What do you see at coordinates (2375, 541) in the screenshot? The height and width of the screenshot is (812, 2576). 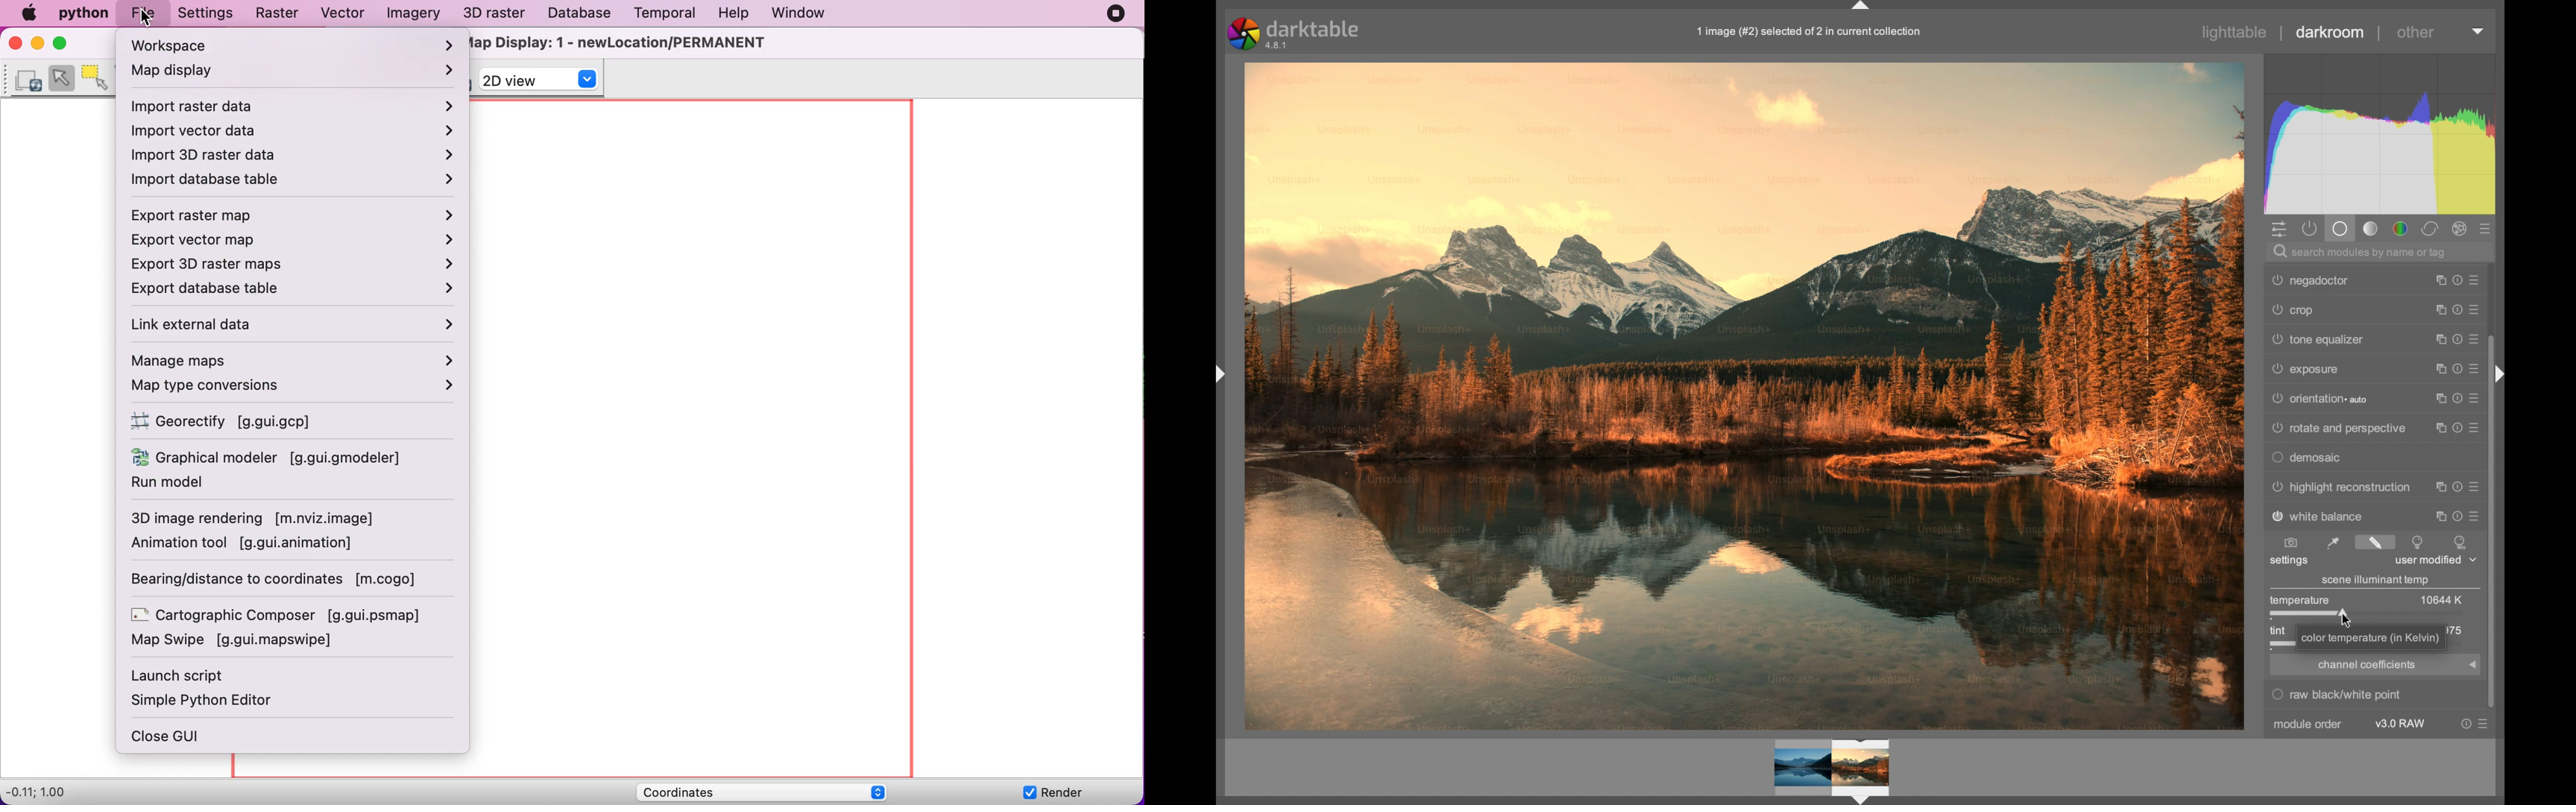 I see `set white balance` at bounding box center [2375, 541].